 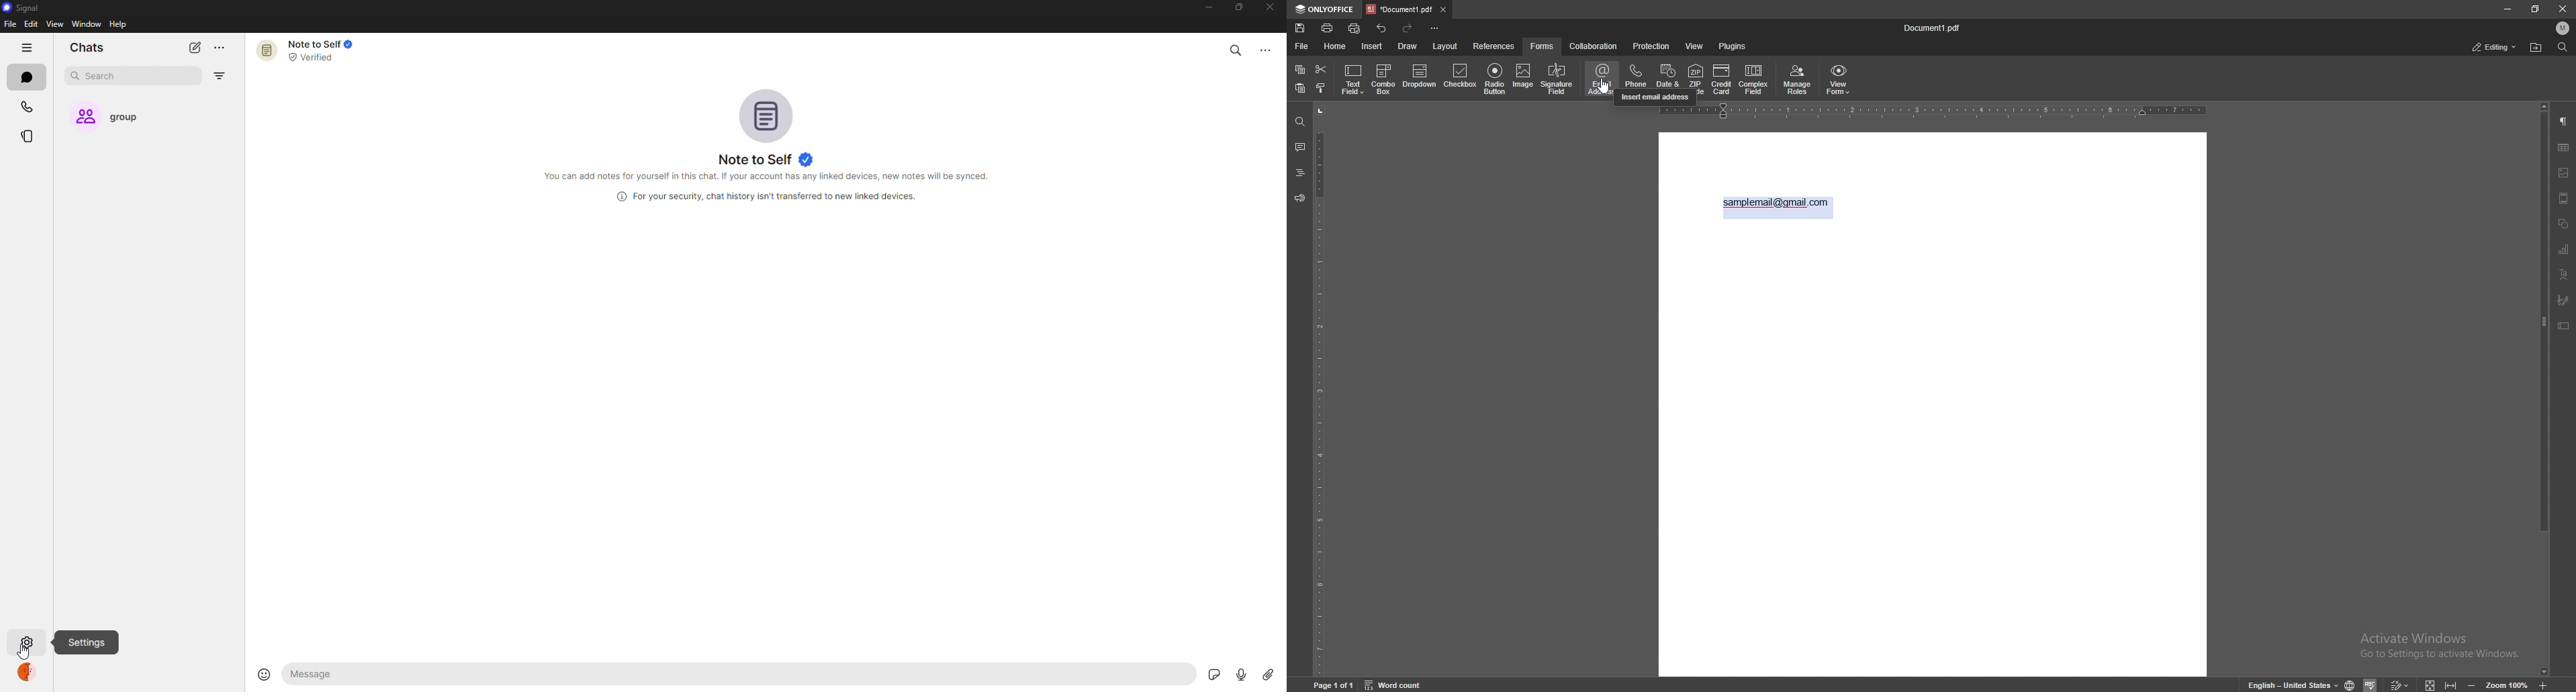 What do you see at coordinates (1494, 46) in the screenshot?
I see `references` at bounding box center [1494, 46].